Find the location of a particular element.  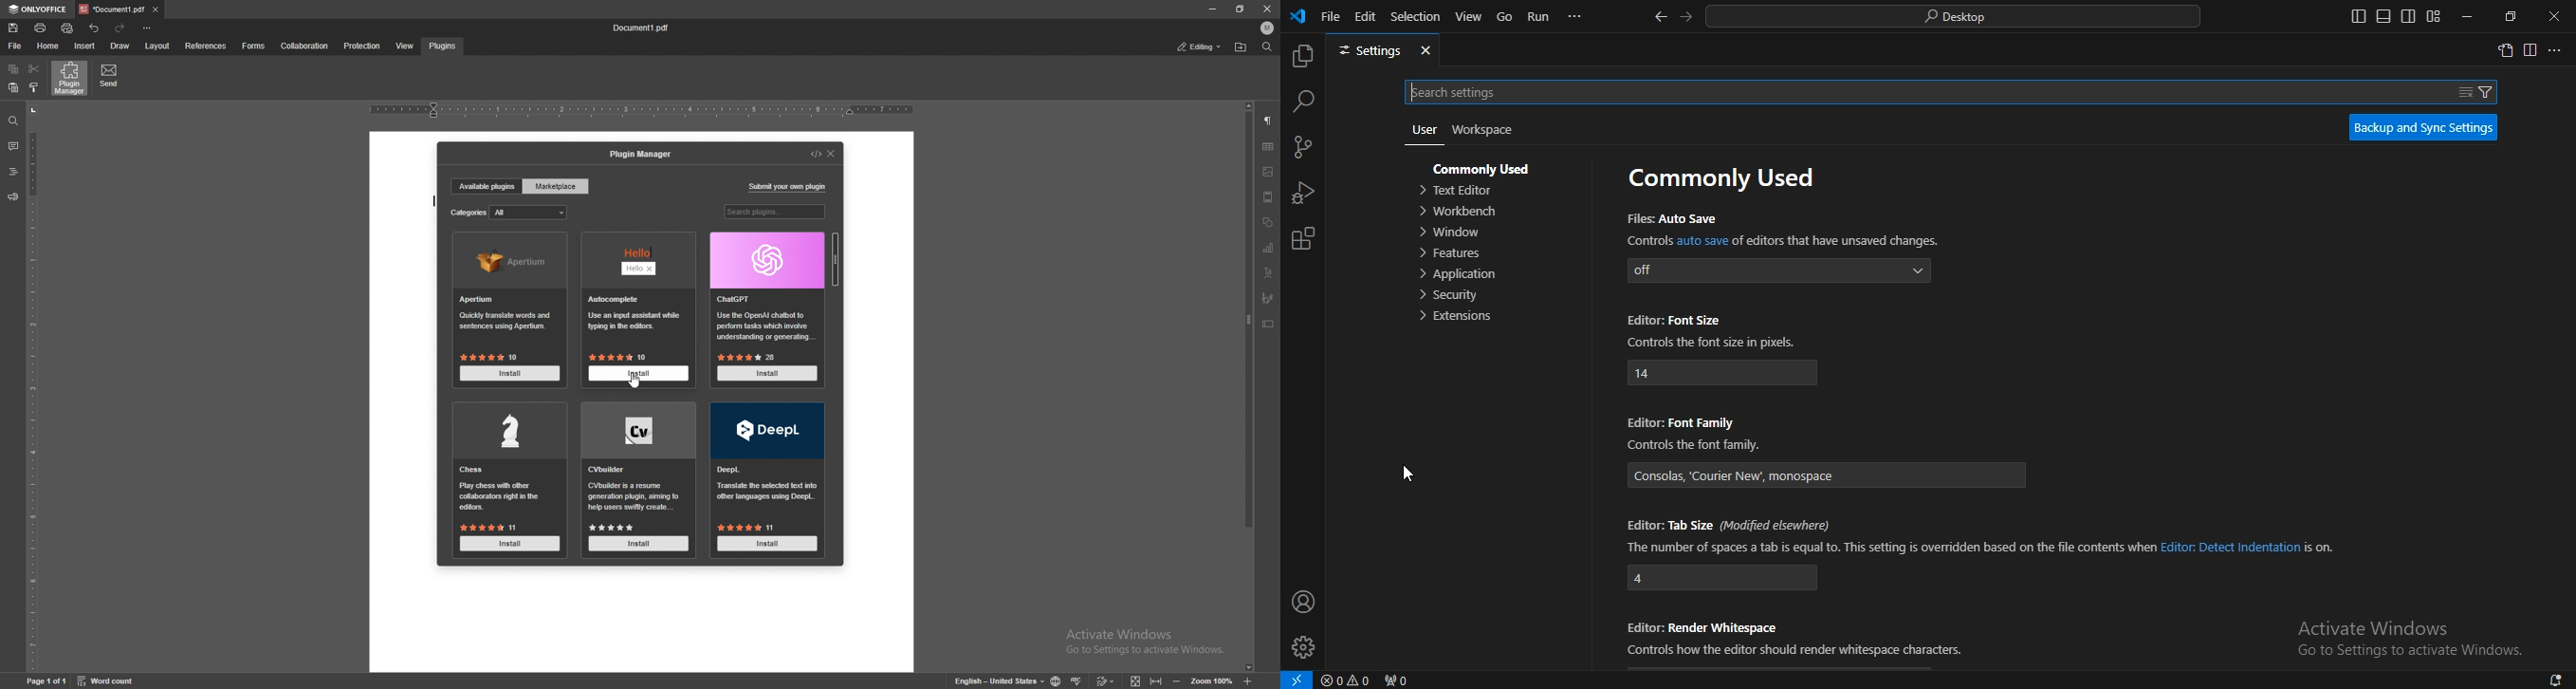

undo is located at coordinates (95, 27).